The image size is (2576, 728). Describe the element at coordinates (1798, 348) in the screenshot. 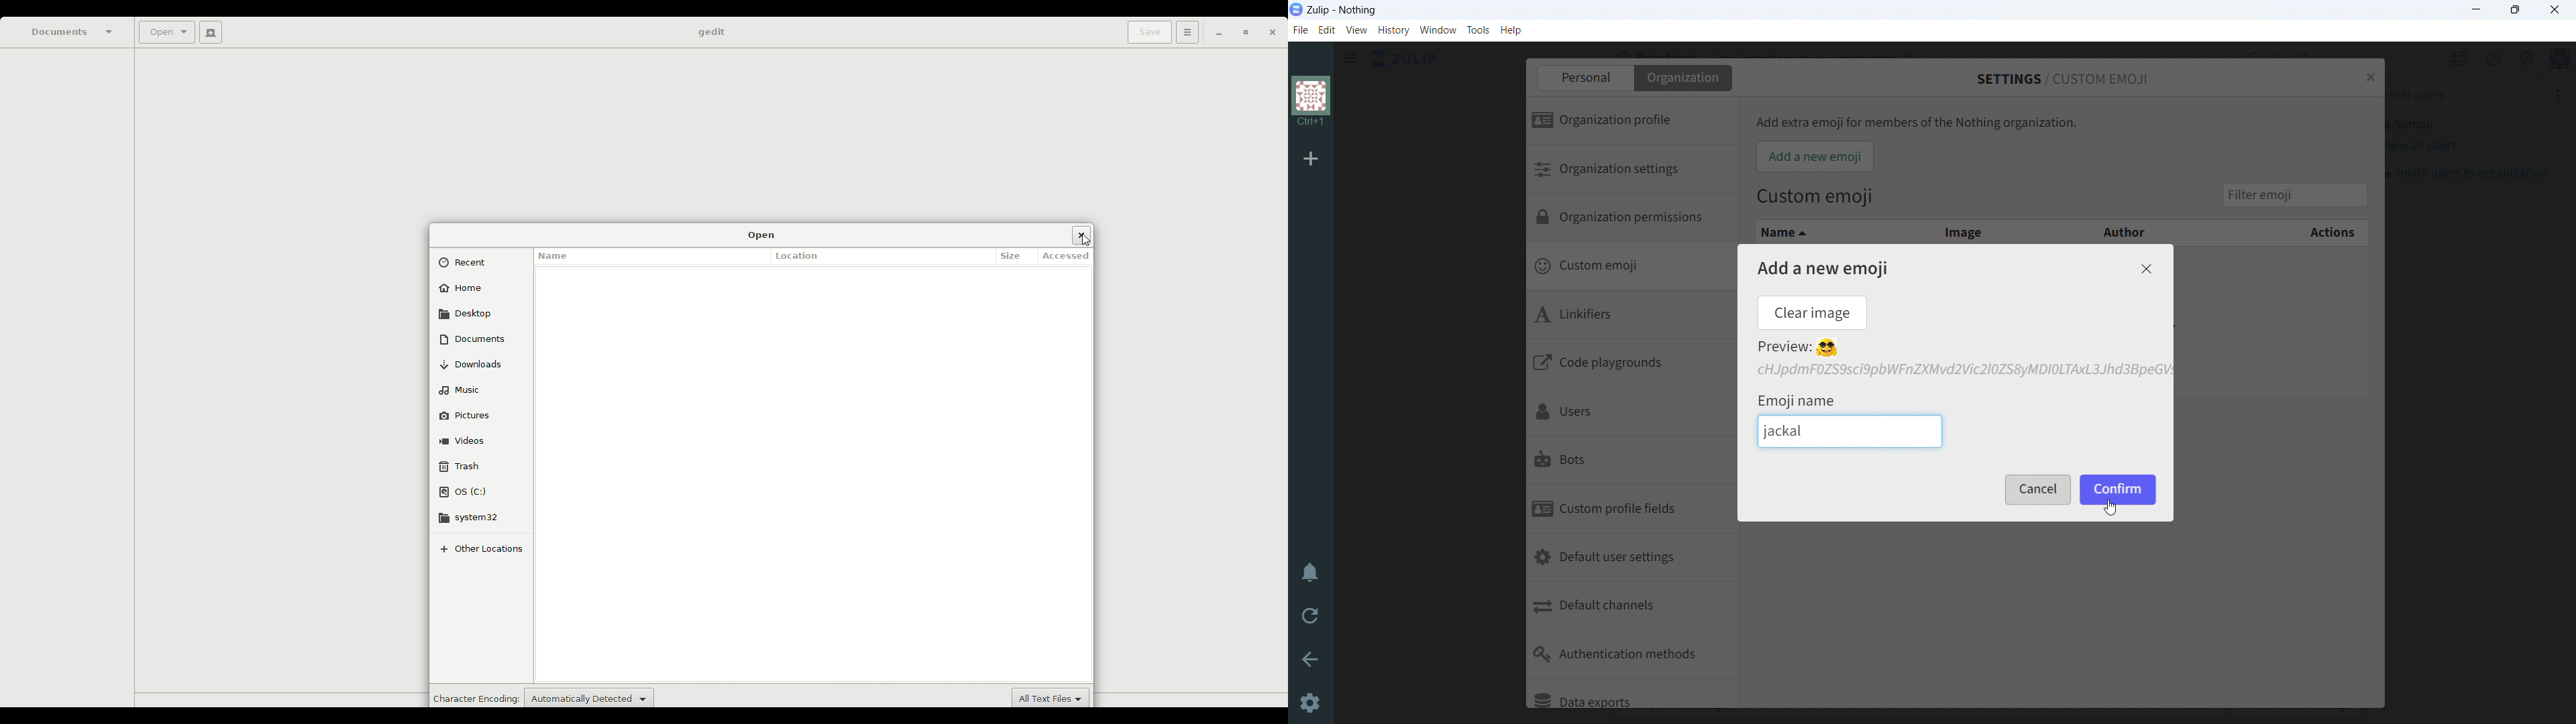

I see `preview` at that location.